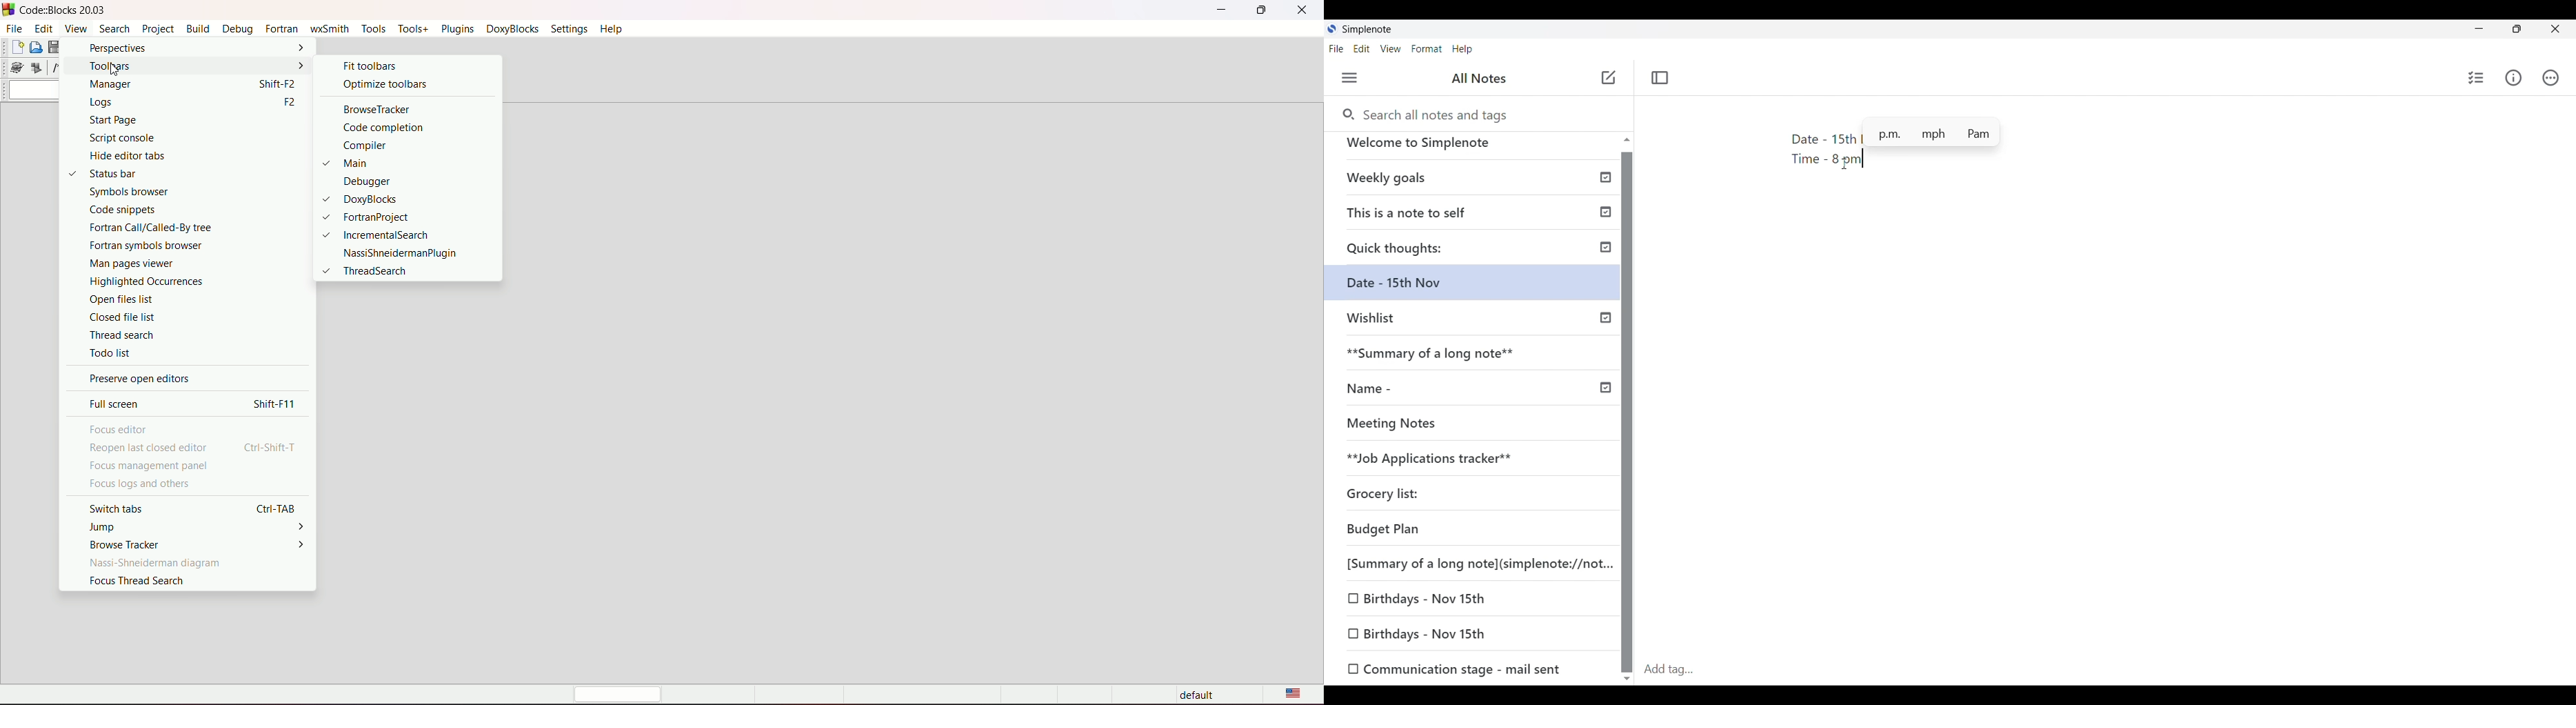  What do you see at coordinates (1455, 667) in the screenshot?
I see `Unpublished note` at bounding box center [1455, 667].